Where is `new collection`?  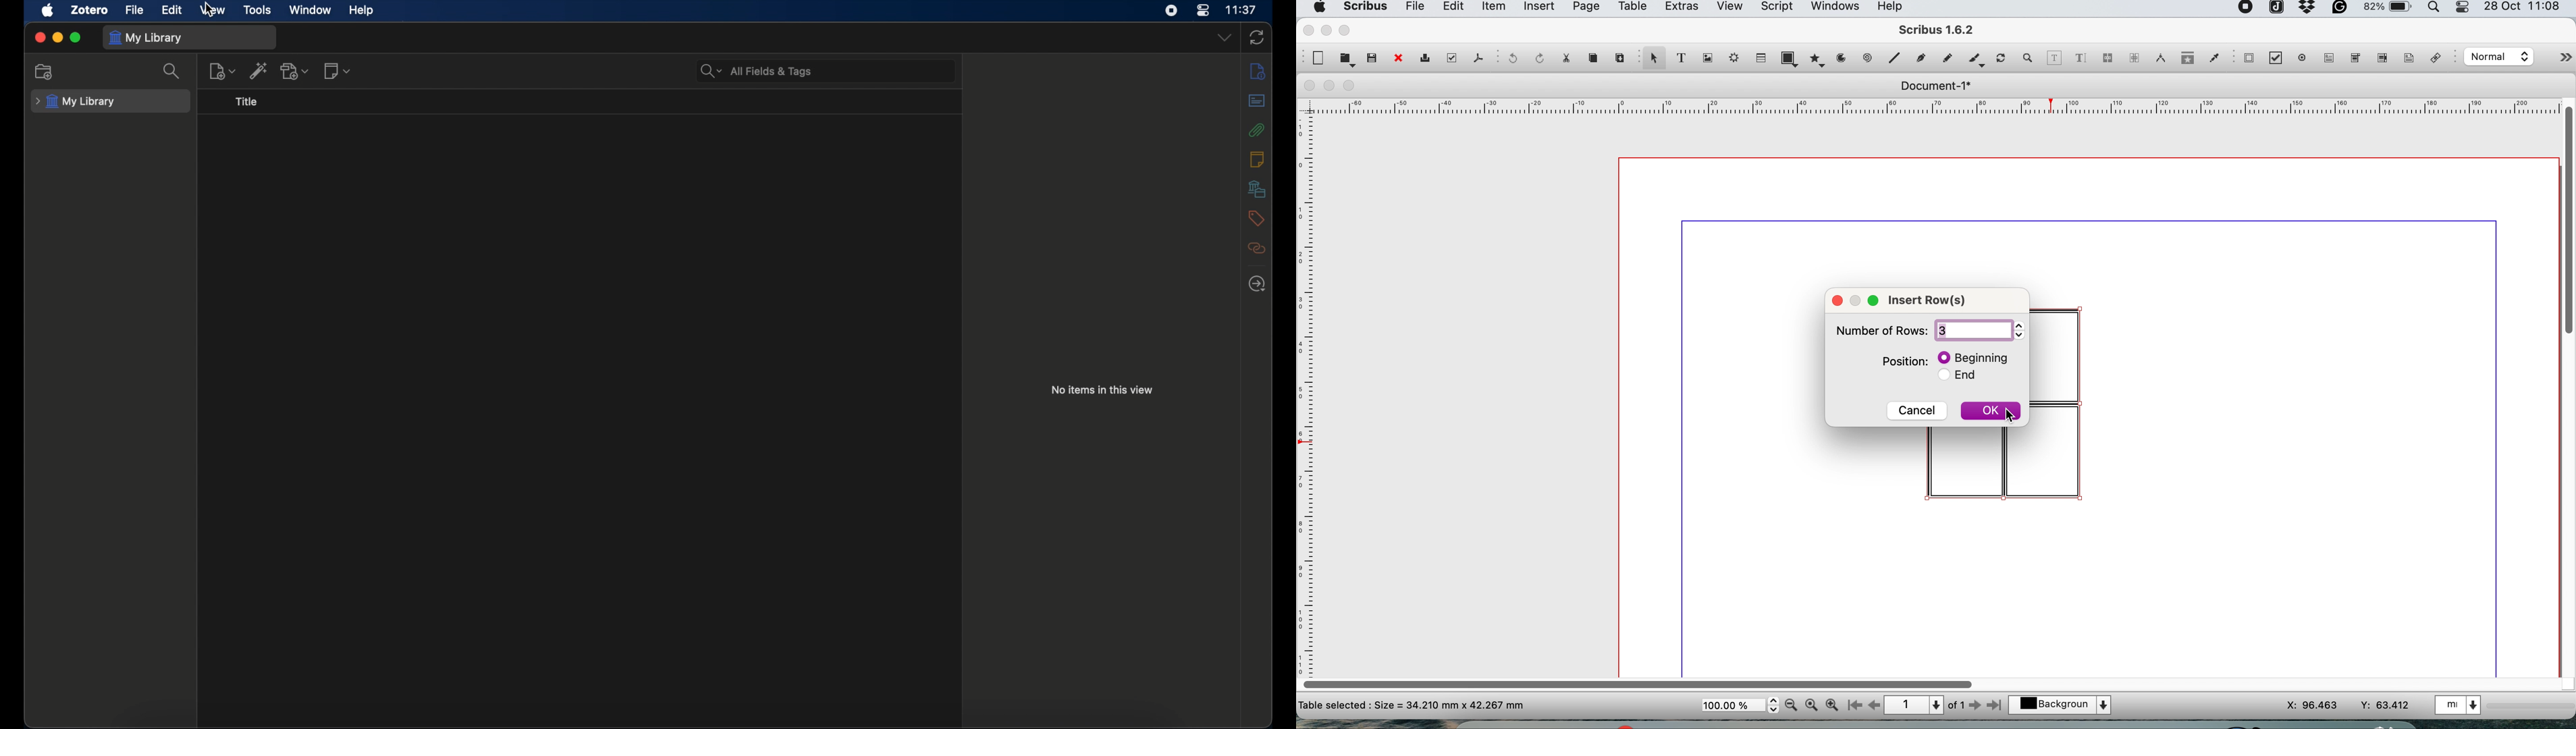
new collection is located at coordinates (46, 72).